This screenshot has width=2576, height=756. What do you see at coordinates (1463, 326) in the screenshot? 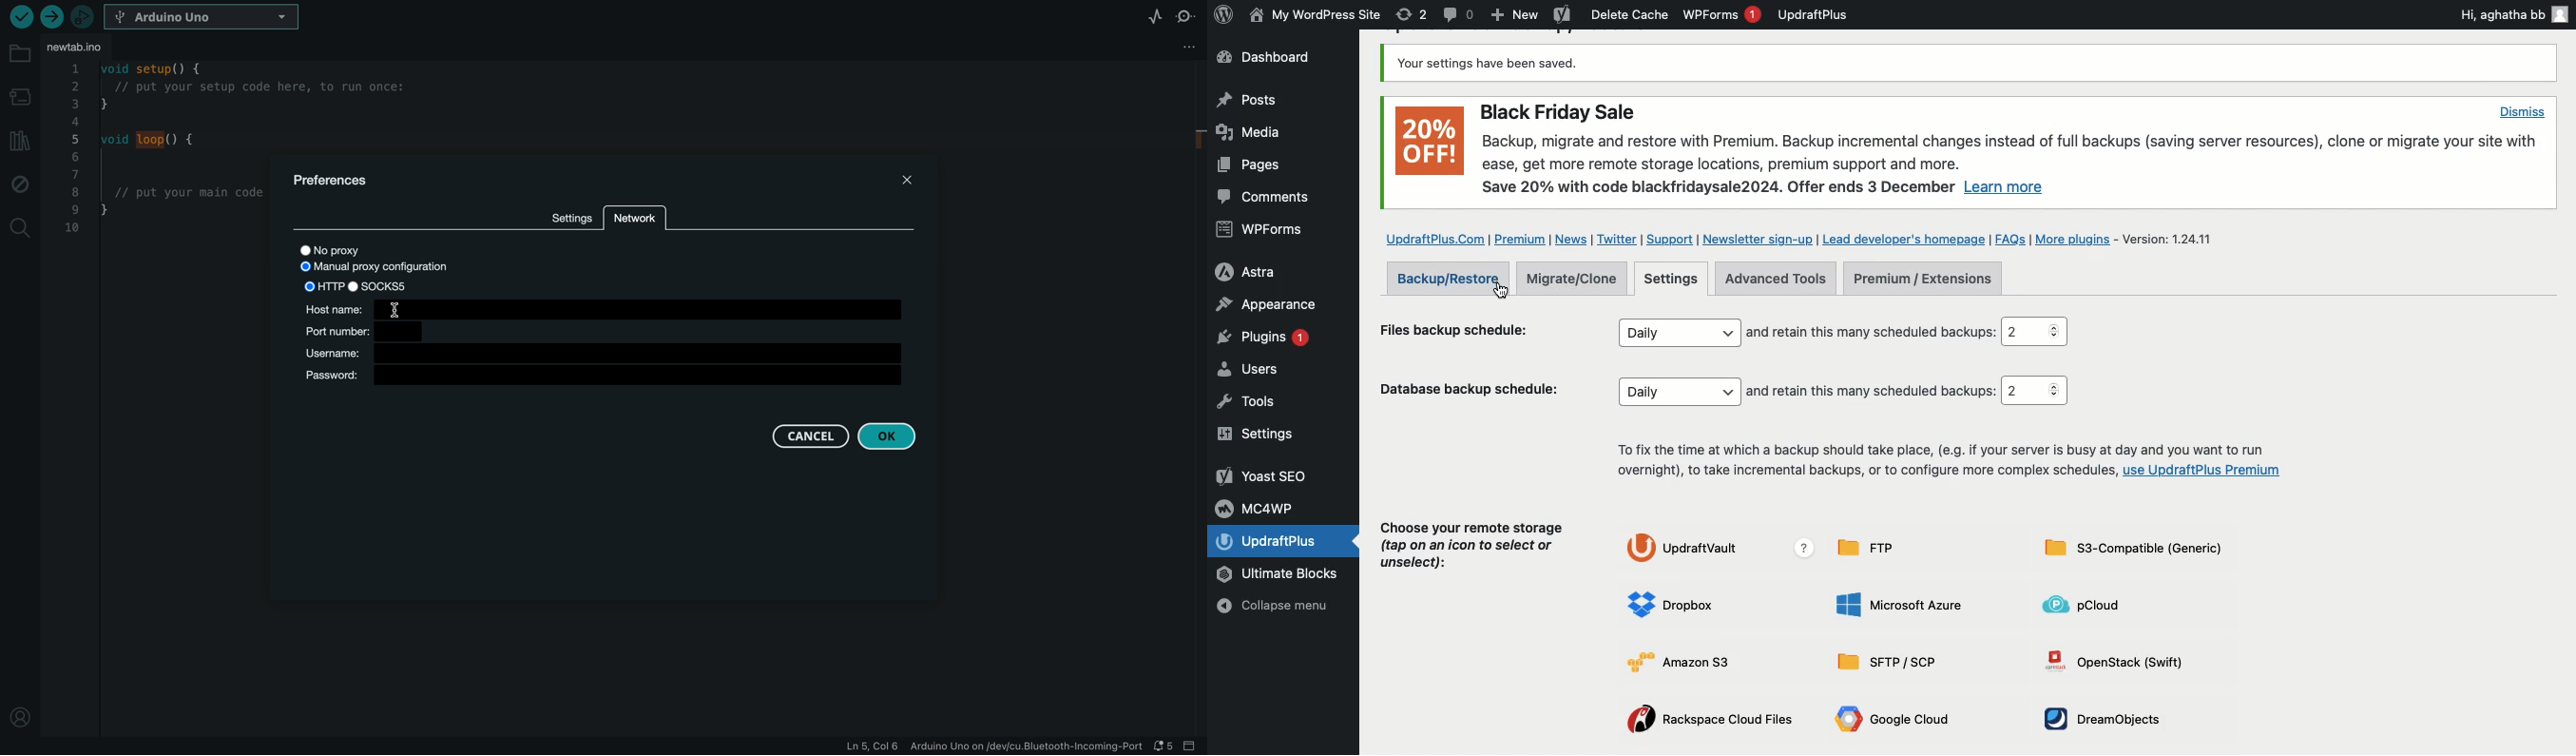
I see `Files backup schedule` at bounding box center [1463, 326].